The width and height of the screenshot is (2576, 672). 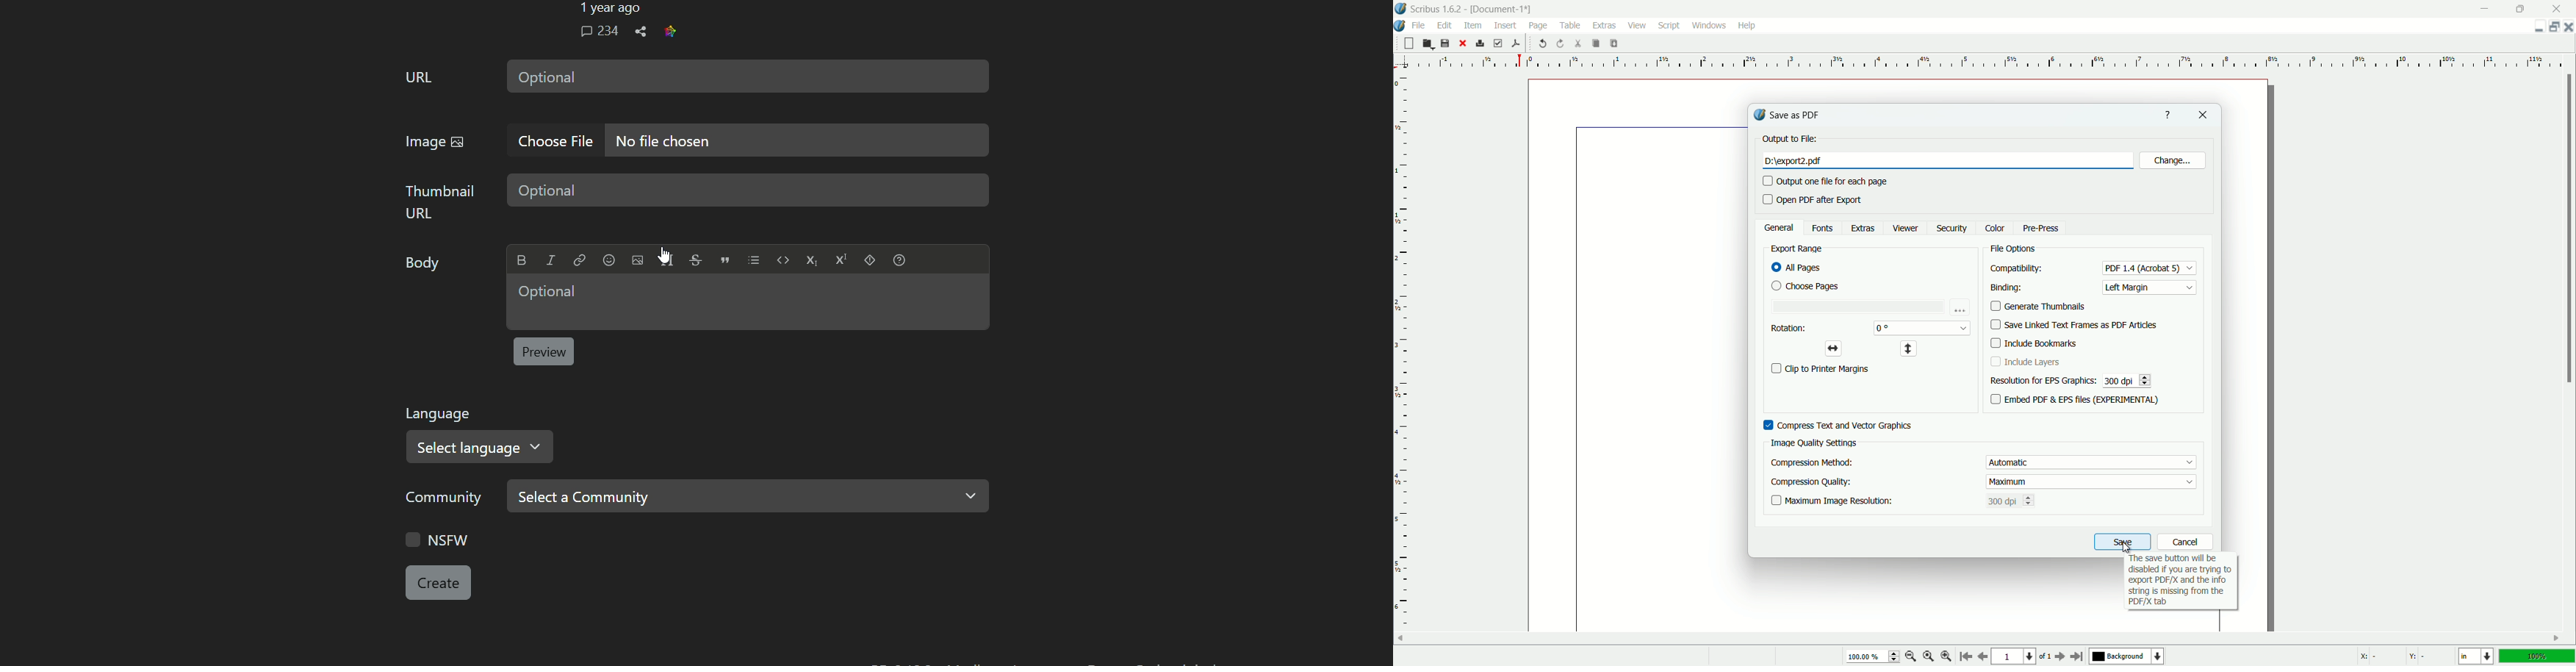 I want to click on insert menu, so click(x=1506, y=26).